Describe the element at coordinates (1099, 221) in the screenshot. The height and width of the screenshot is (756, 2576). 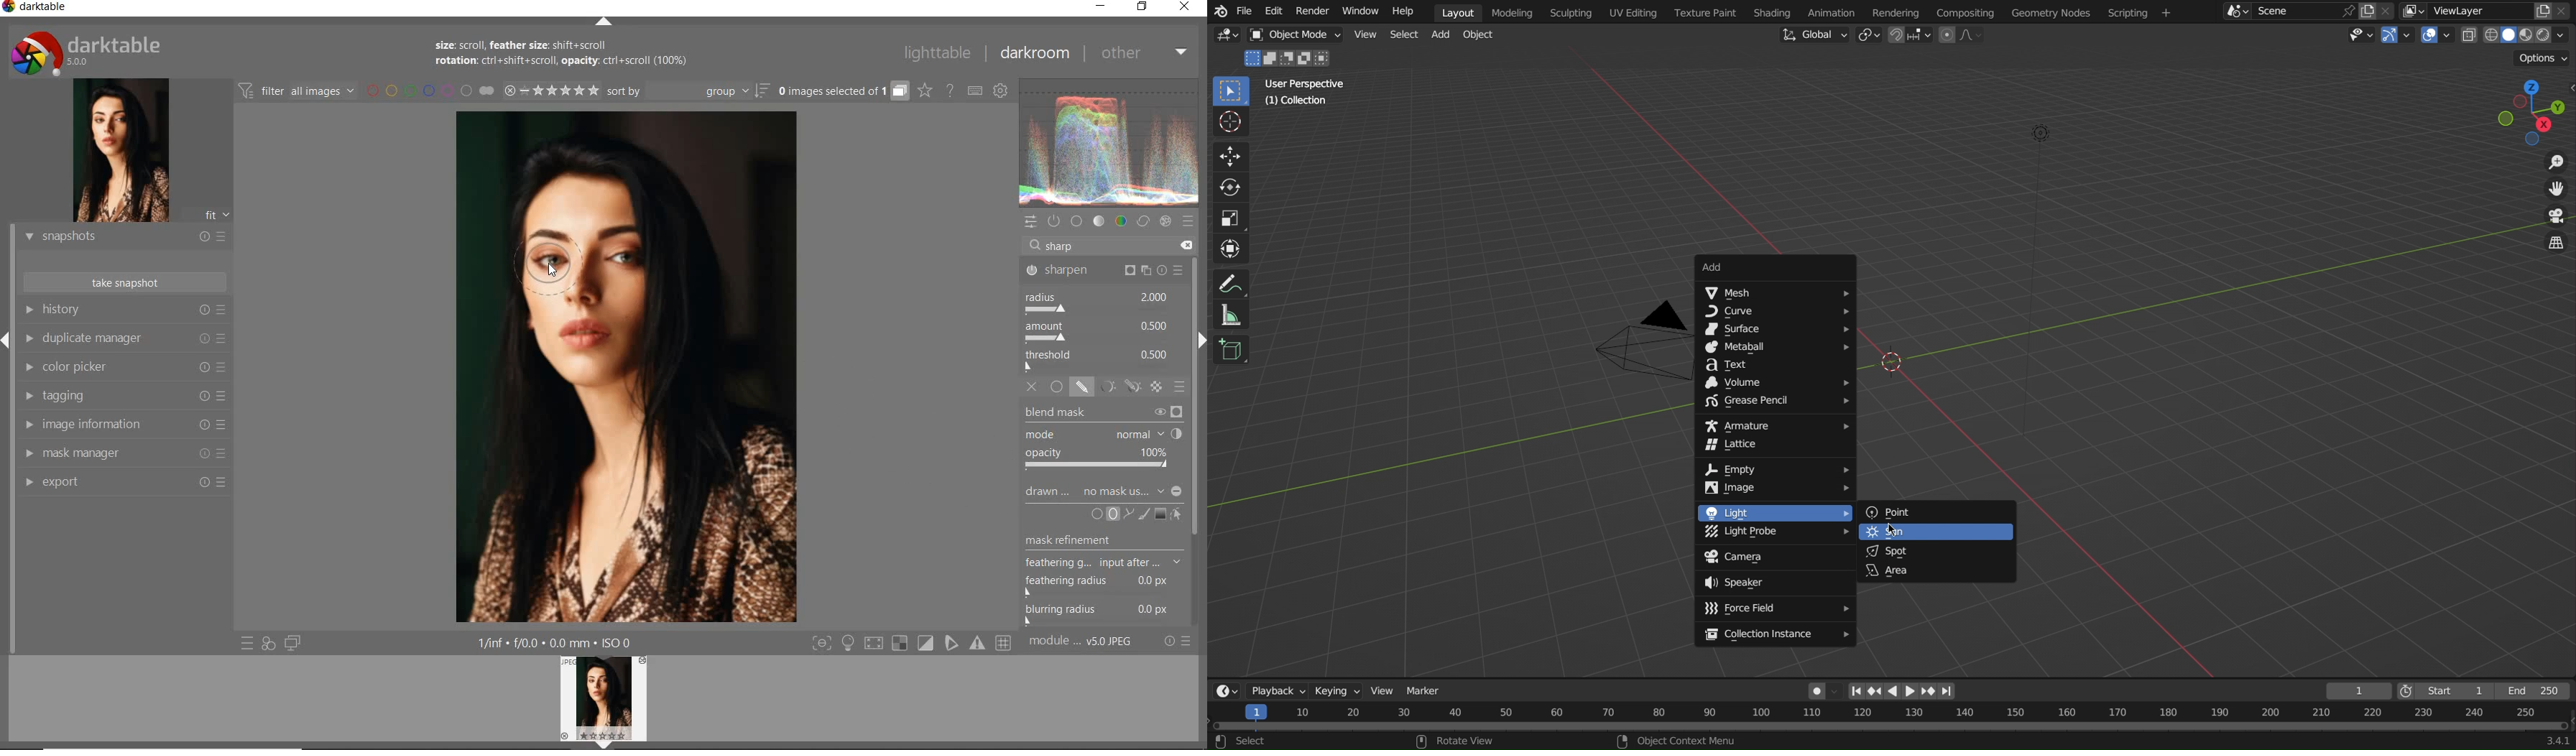
I see `tone` at that location.